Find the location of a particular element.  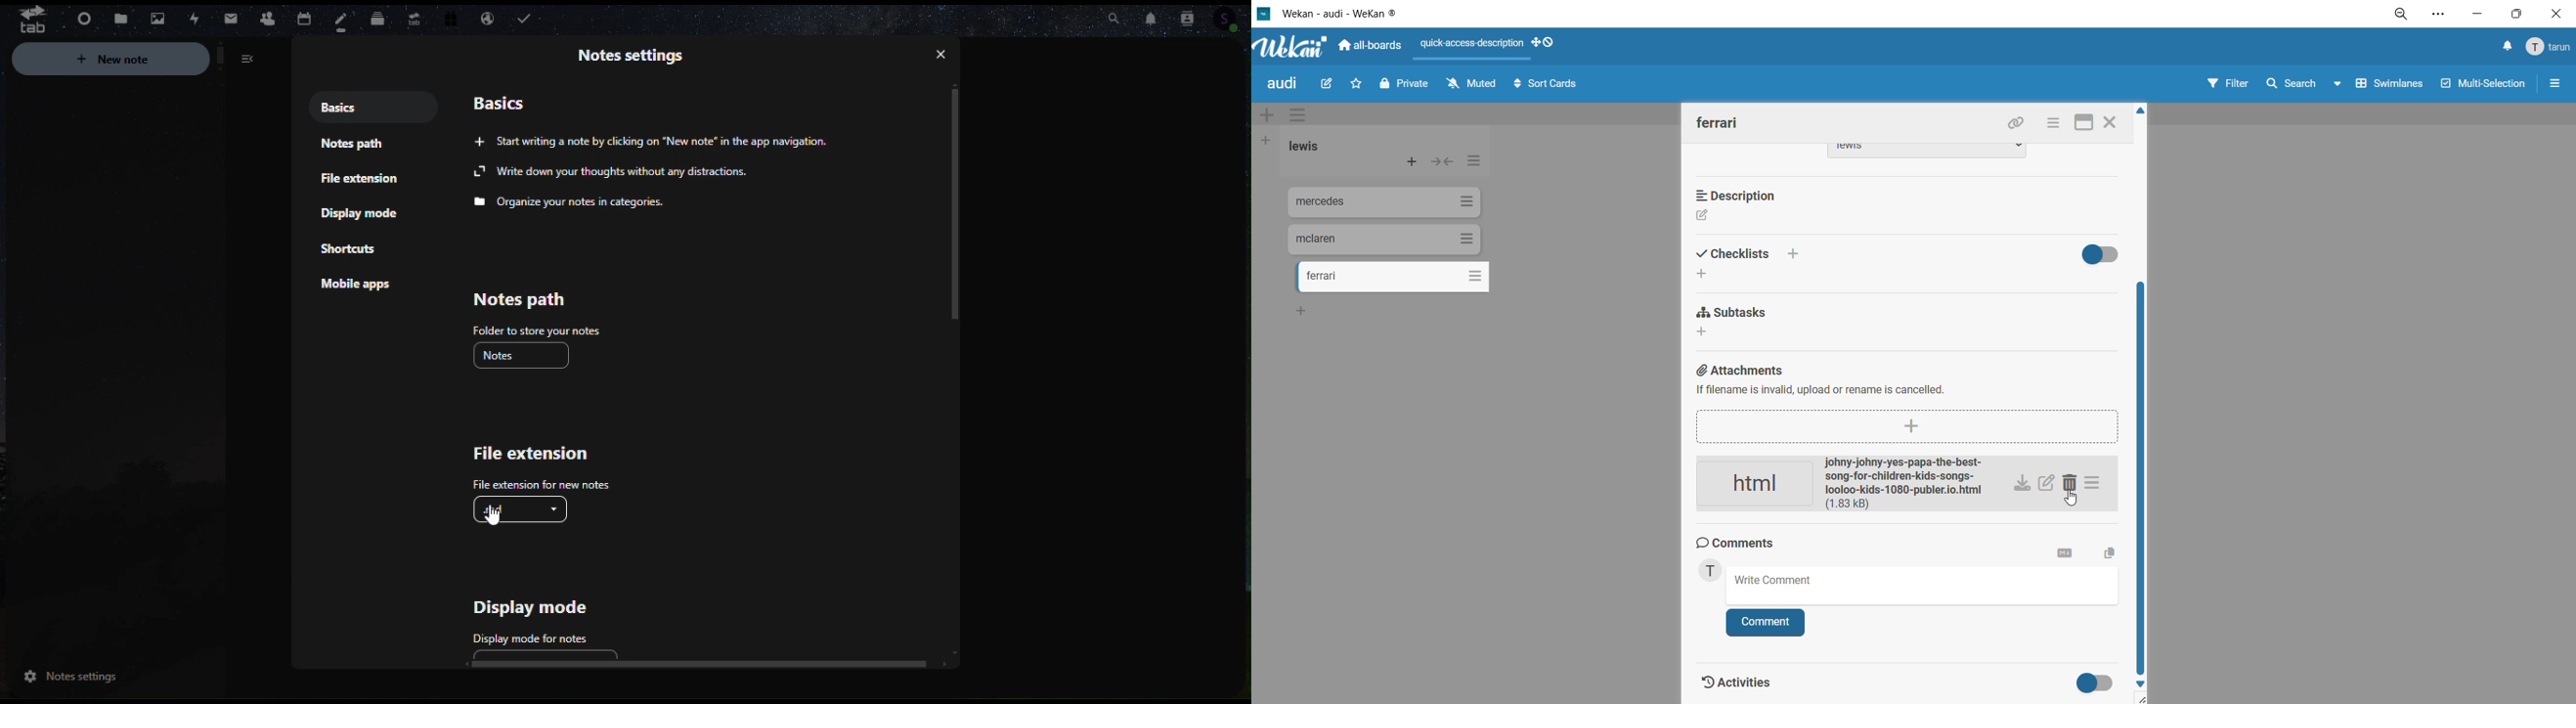

settings is located at coordinates (2446, 14).